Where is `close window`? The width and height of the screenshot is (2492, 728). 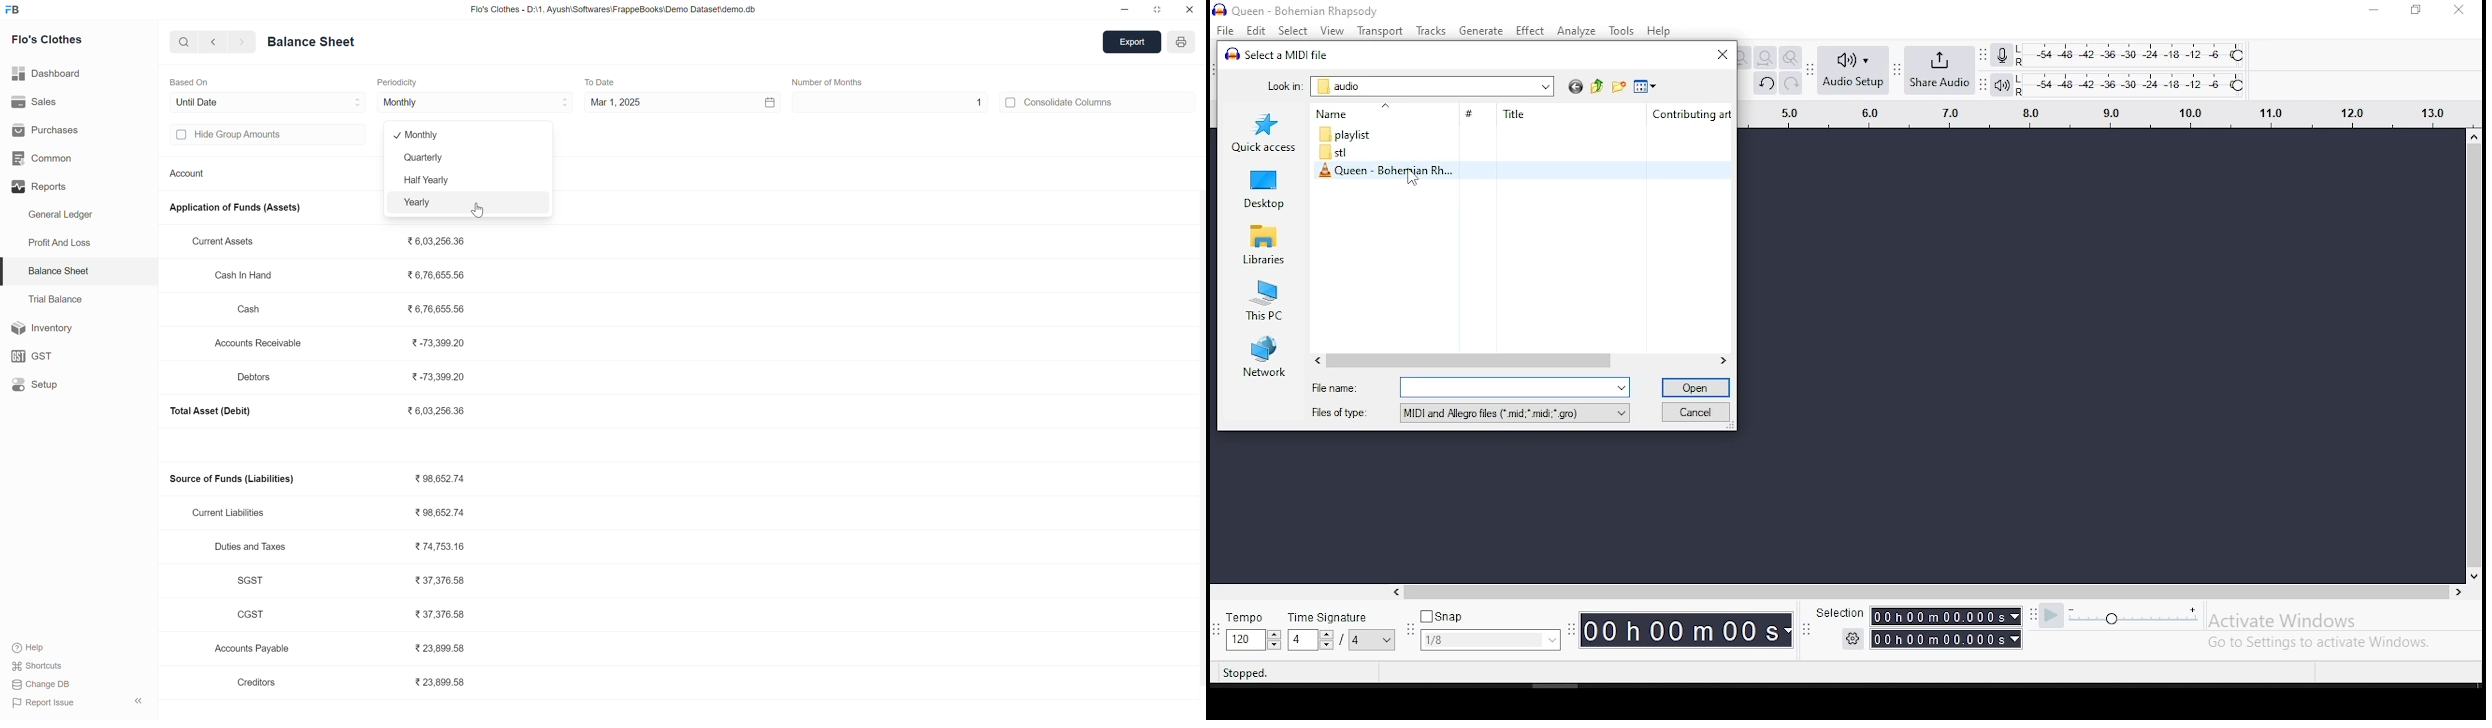 close window is located at coordinates (1723, 56).